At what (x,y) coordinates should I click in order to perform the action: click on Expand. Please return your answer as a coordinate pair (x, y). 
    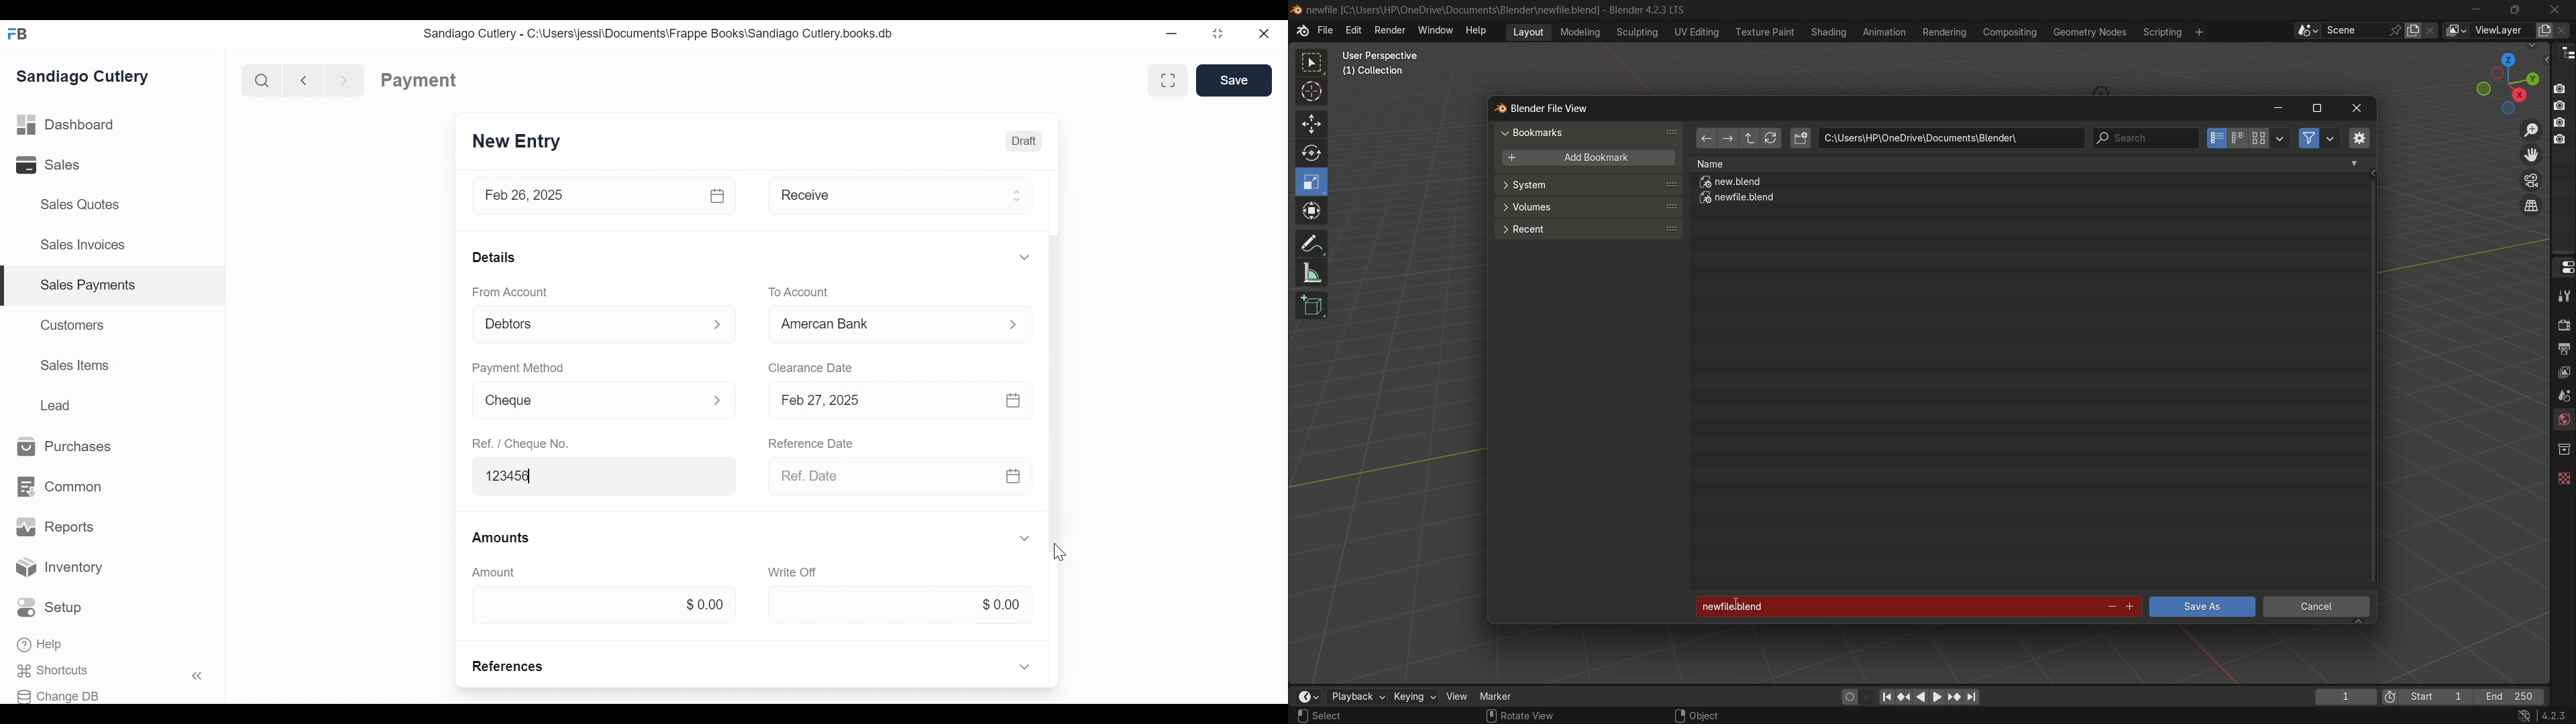
    Looking at the image, I should click on (718, 325).